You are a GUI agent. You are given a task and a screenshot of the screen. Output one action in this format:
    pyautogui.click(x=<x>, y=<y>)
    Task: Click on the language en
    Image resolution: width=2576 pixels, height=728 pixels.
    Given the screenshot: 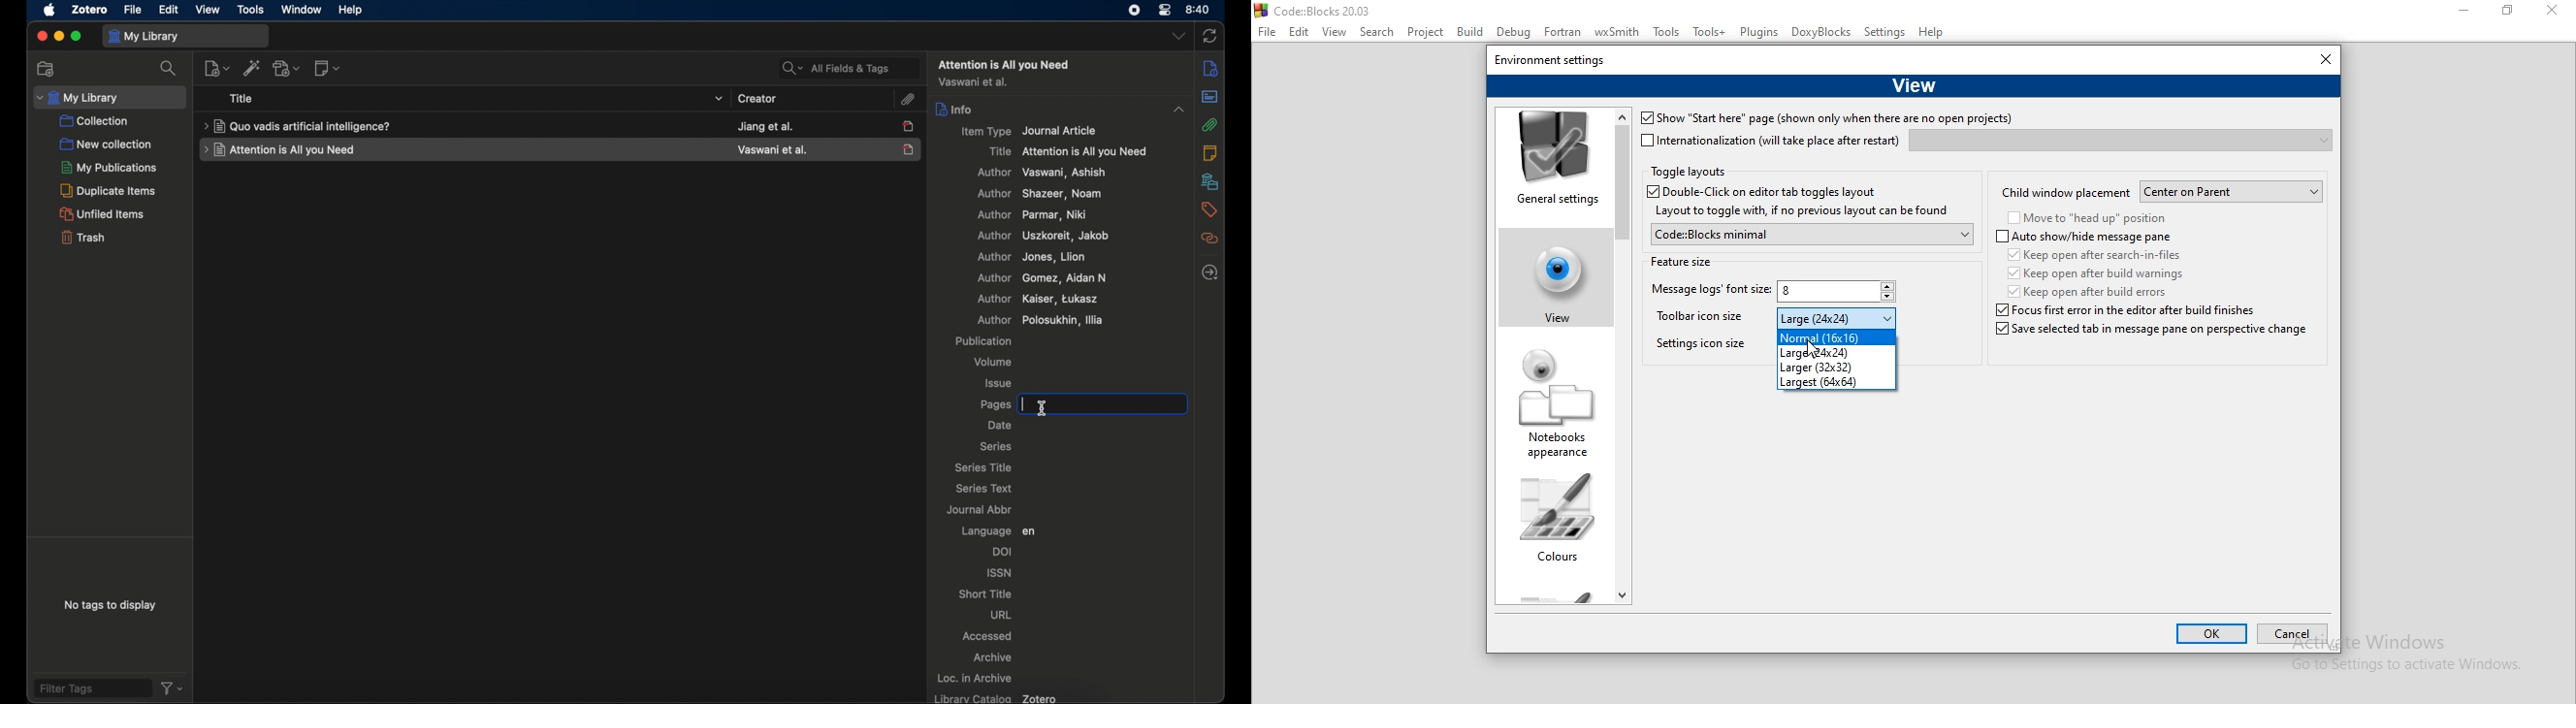 What is the action you would take?
    pyautogui.click(x=998, y=531)
    